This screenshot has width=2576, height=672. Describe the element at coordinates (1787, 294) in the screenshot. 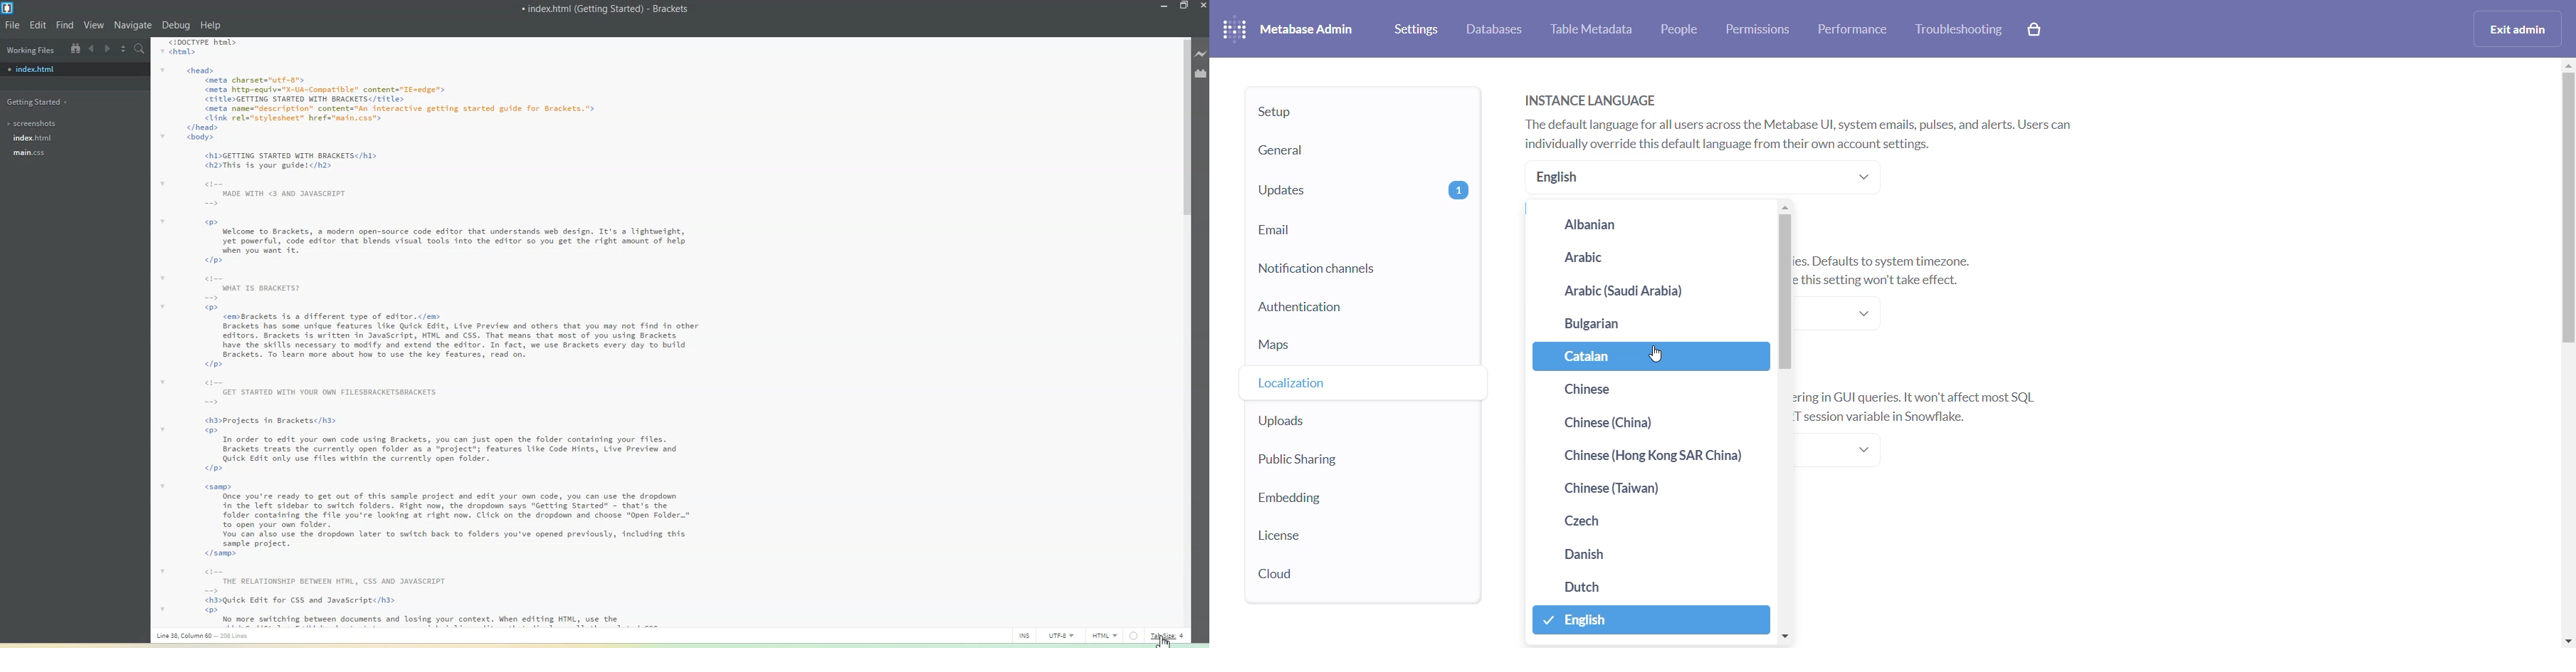

I see `scrollbar` at that location.